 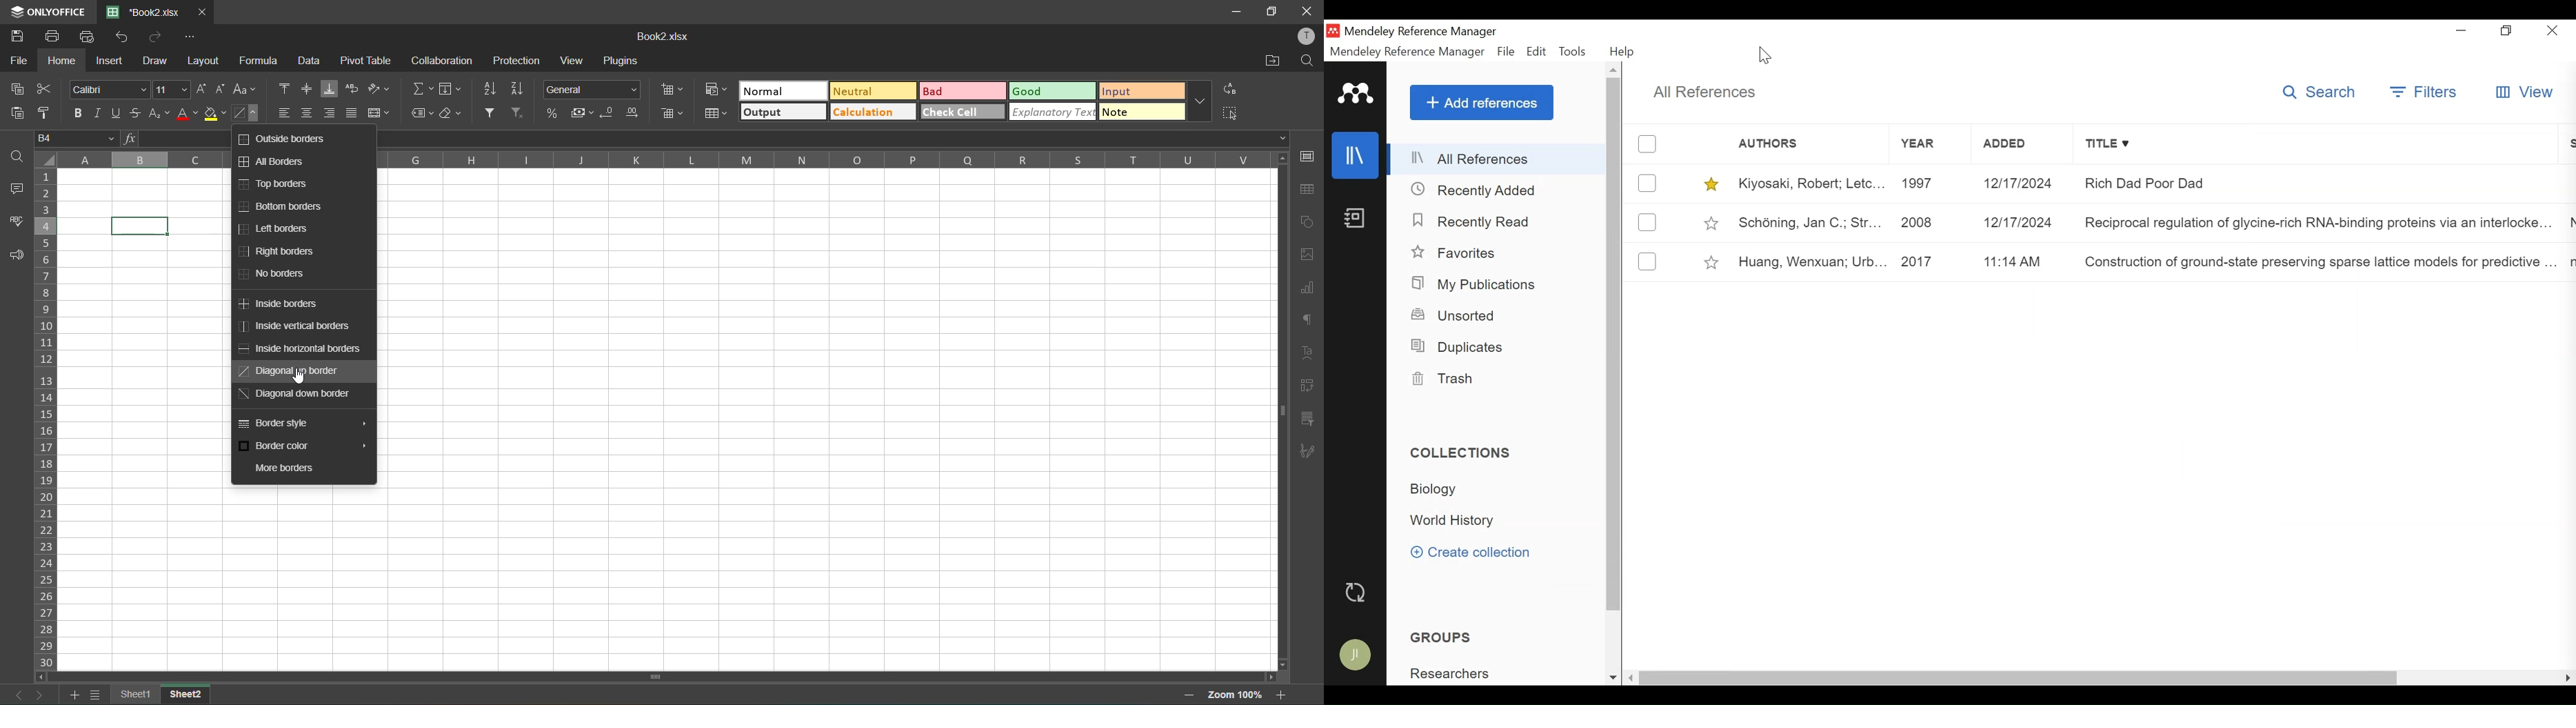 I want to click on note, so click(x=1139, y=114).